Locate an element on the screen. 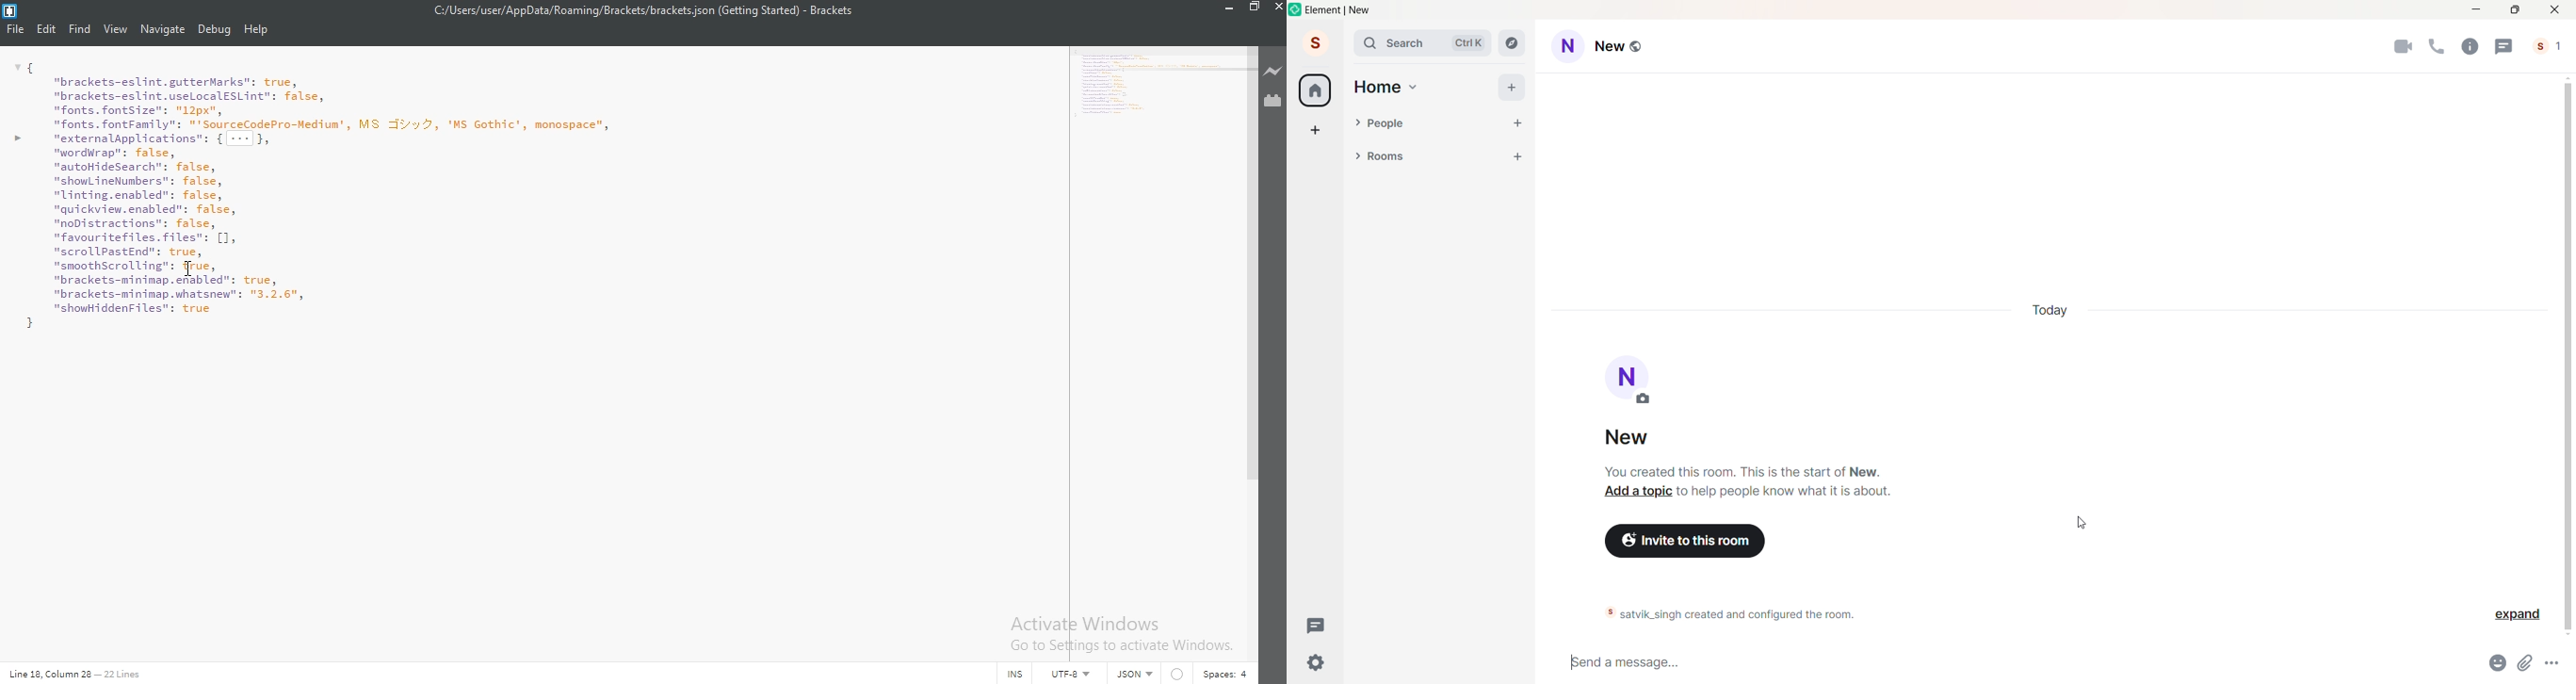 The image size is (2576, 700). Audio Call is located at coordinates (2438, 46).